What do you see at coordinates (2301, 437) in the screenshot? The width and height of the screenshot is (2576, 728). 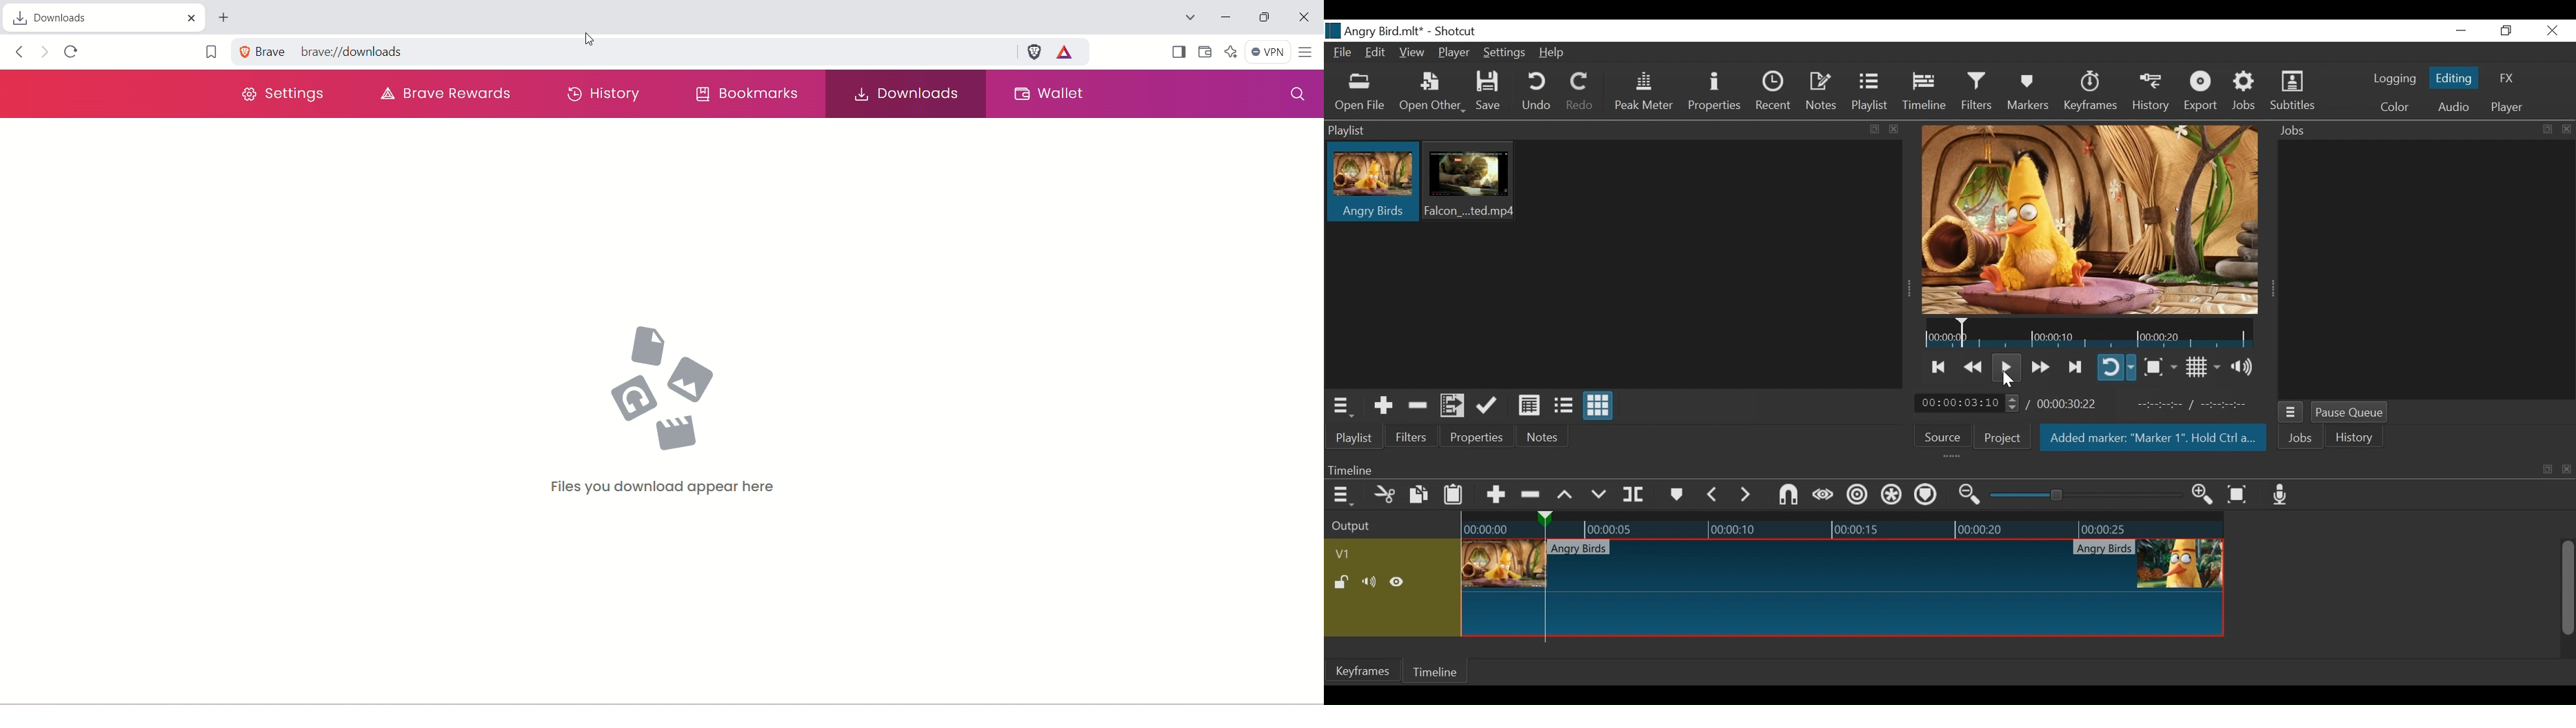 I see `Jobs` at bounding box center [2301, 437].